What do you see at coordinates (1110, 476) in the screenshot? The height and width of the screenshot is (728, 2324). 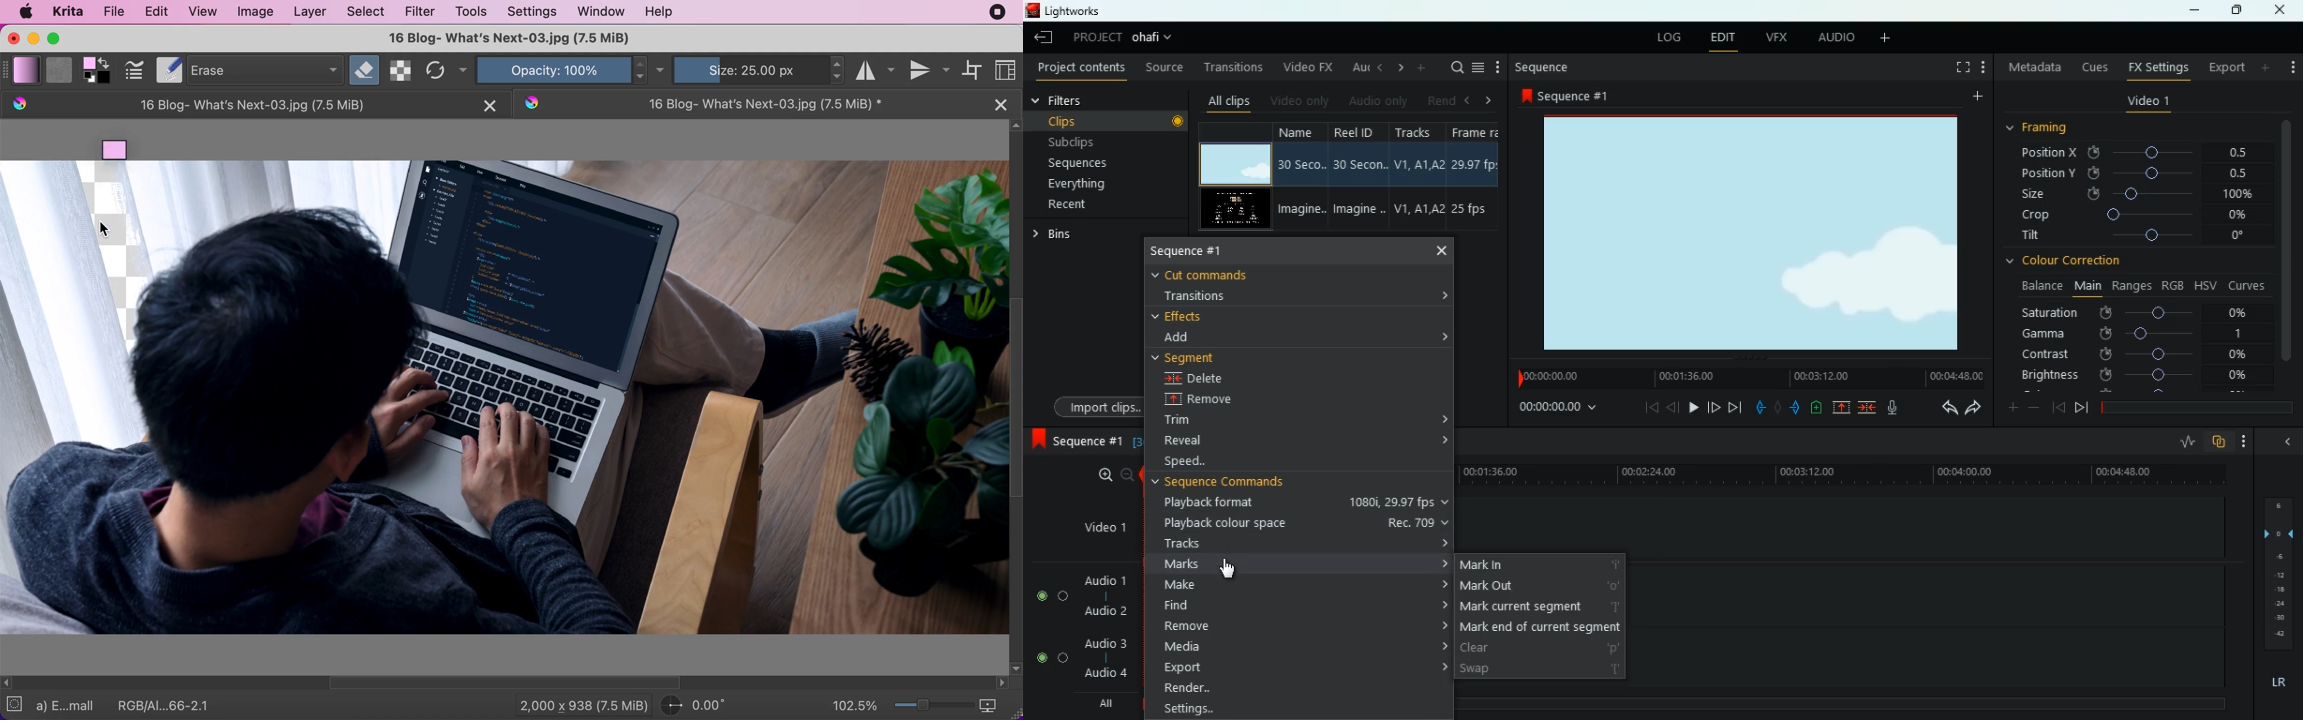 I see `zoom` at bounding box center [1110, 476].